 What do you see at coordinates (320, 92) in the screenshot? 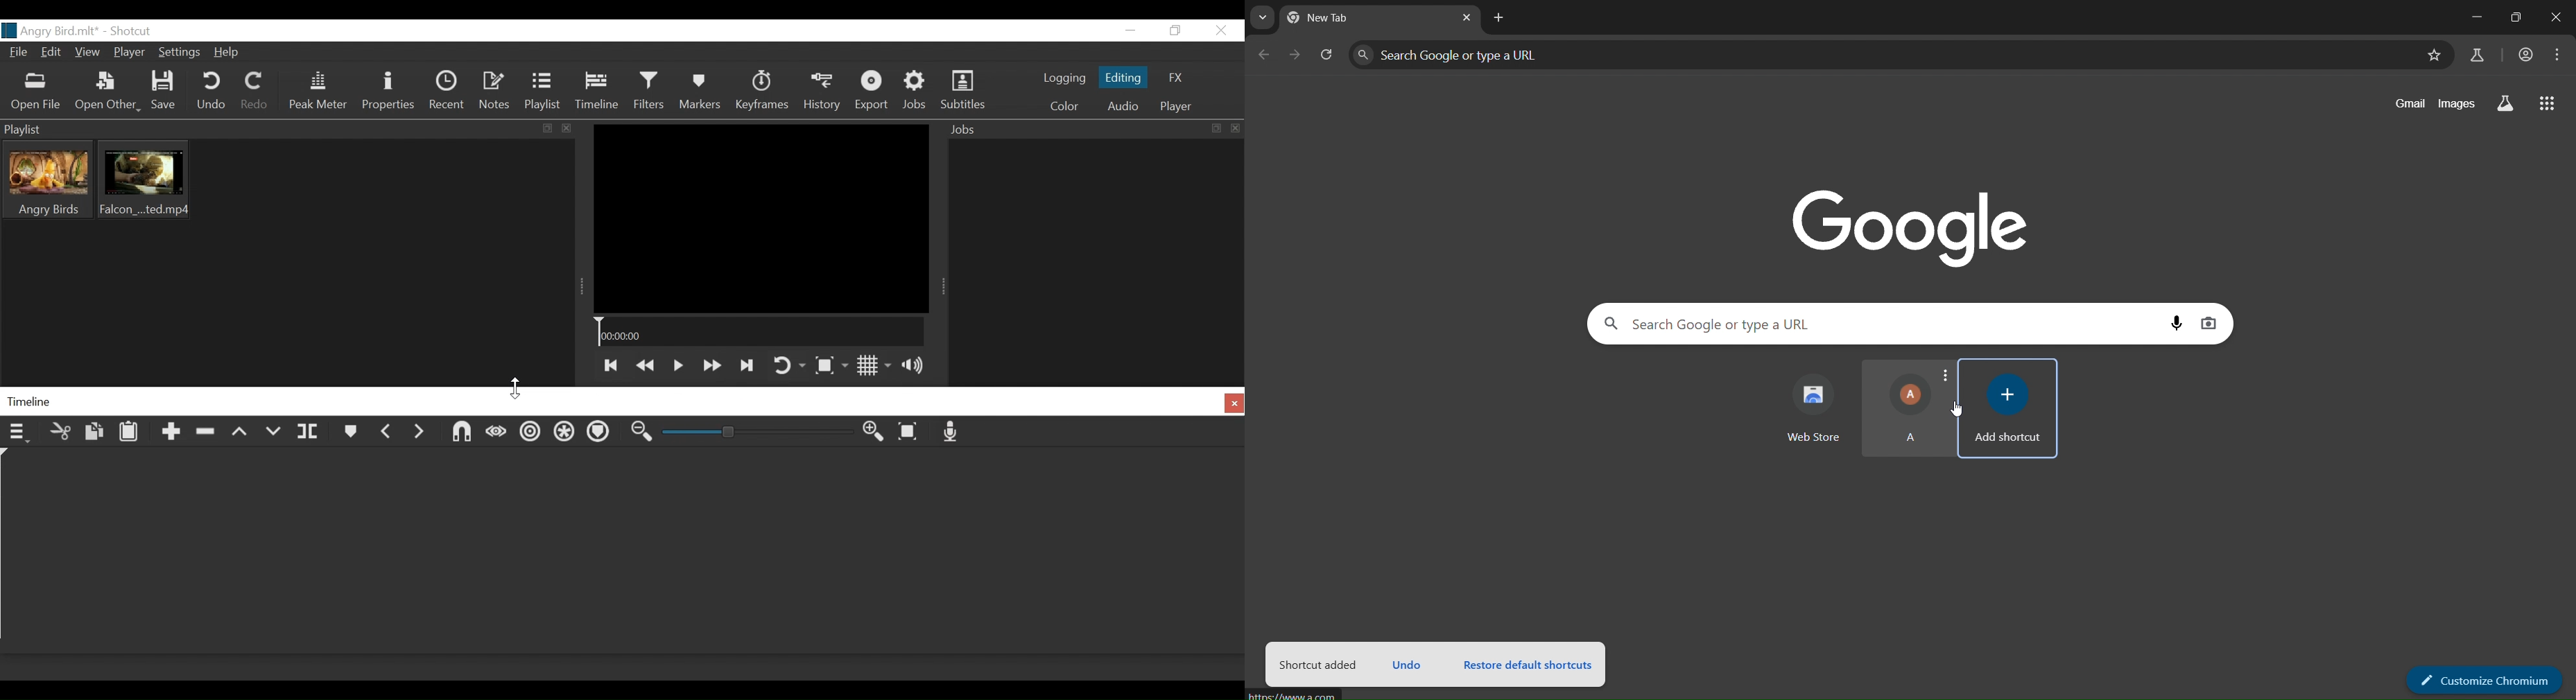
I see `Peak Meter` at bounding box center [320, 92].